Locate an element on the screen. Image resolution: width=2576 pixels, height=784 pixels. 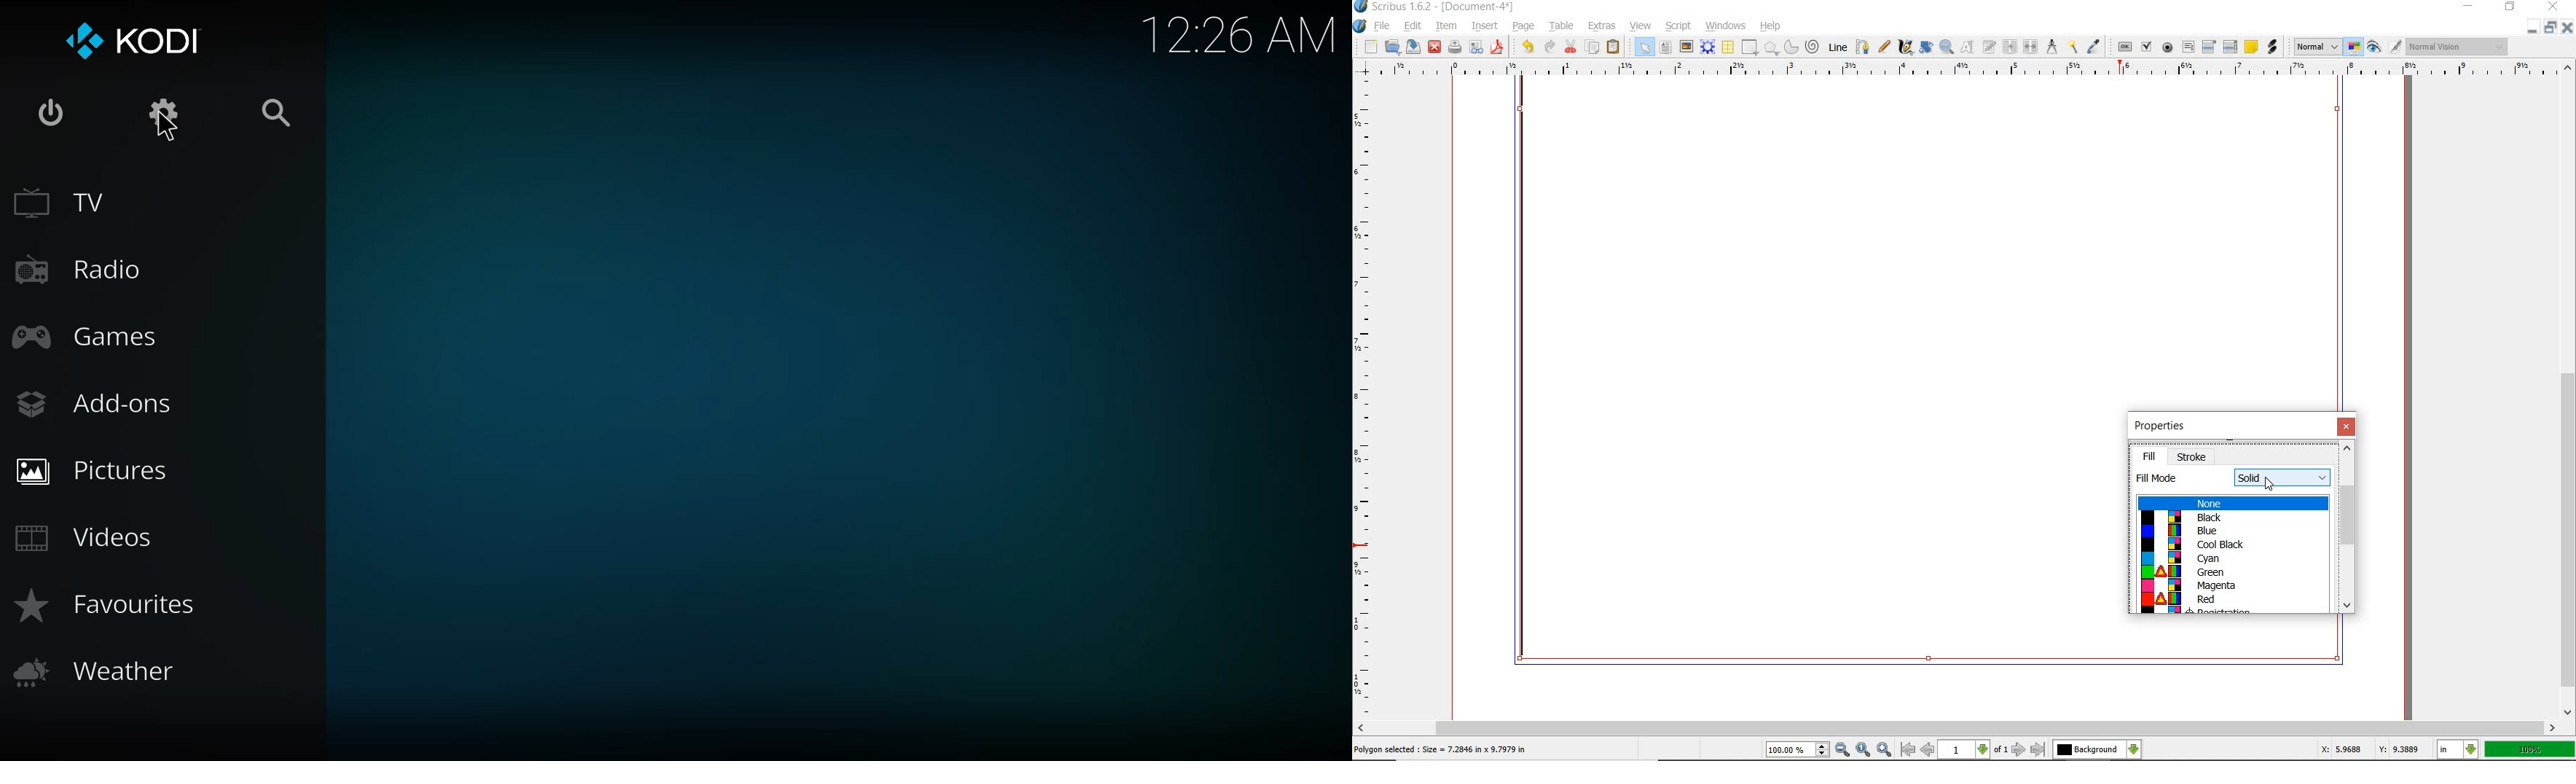
open is located at coordinates (1393, 47).